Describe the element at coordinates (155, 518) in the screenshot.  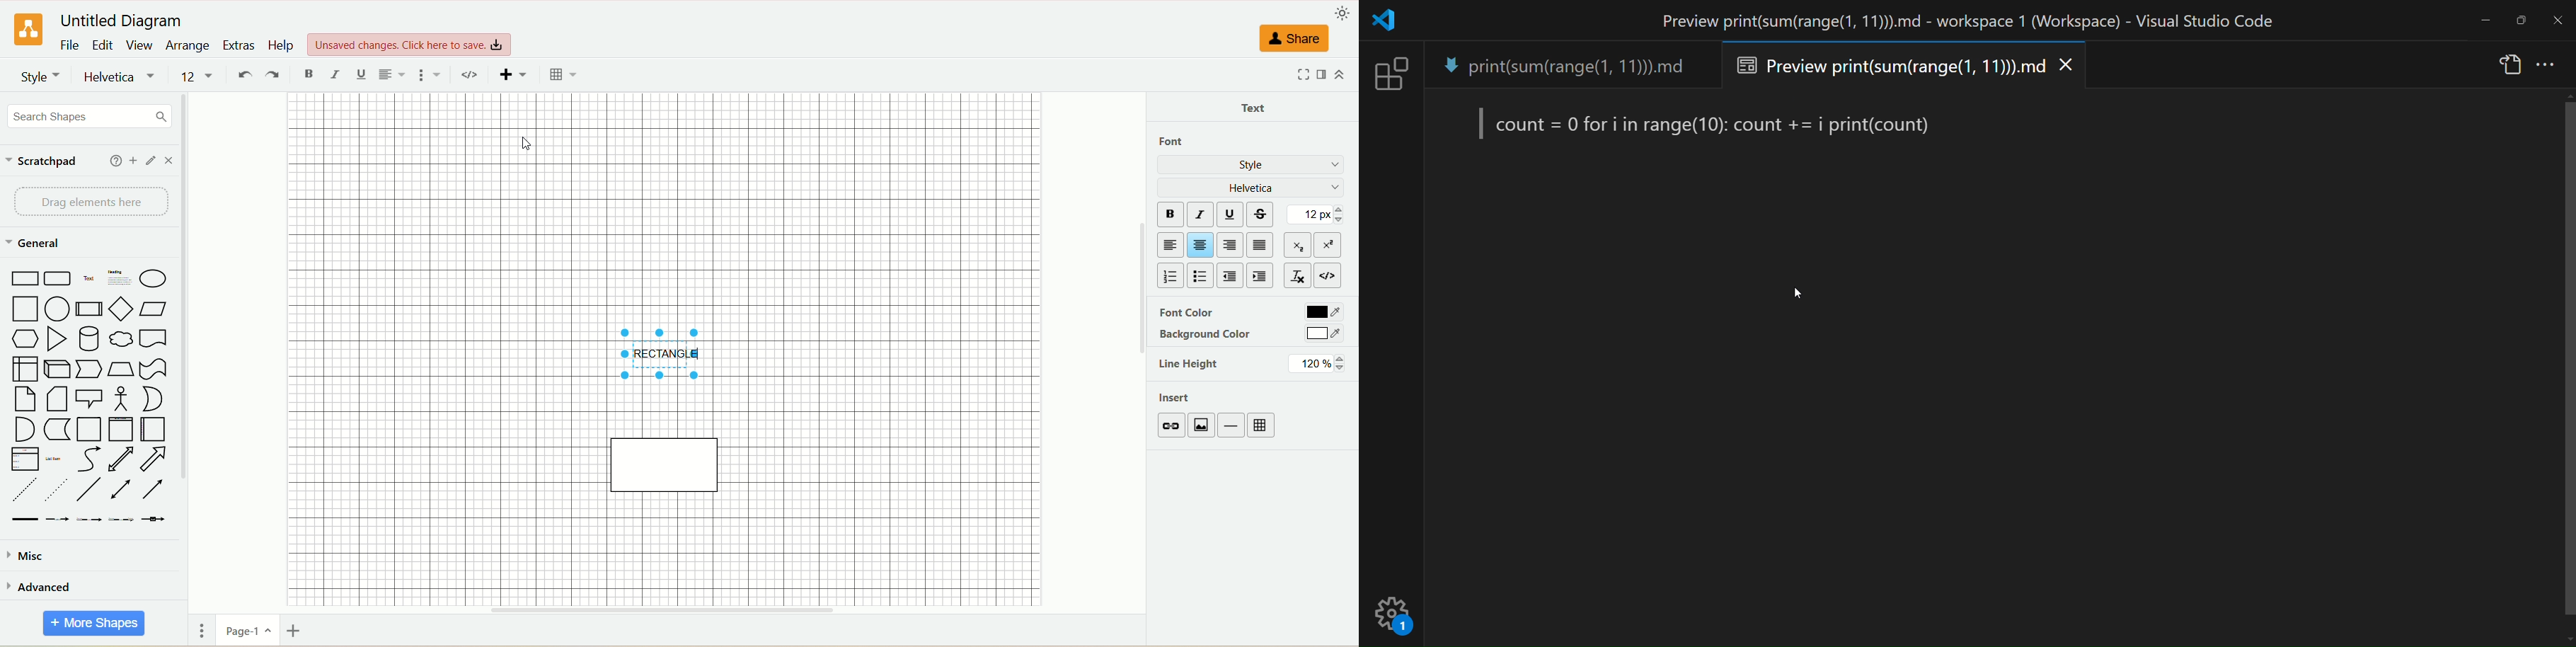
I see `connector 5` at that location.